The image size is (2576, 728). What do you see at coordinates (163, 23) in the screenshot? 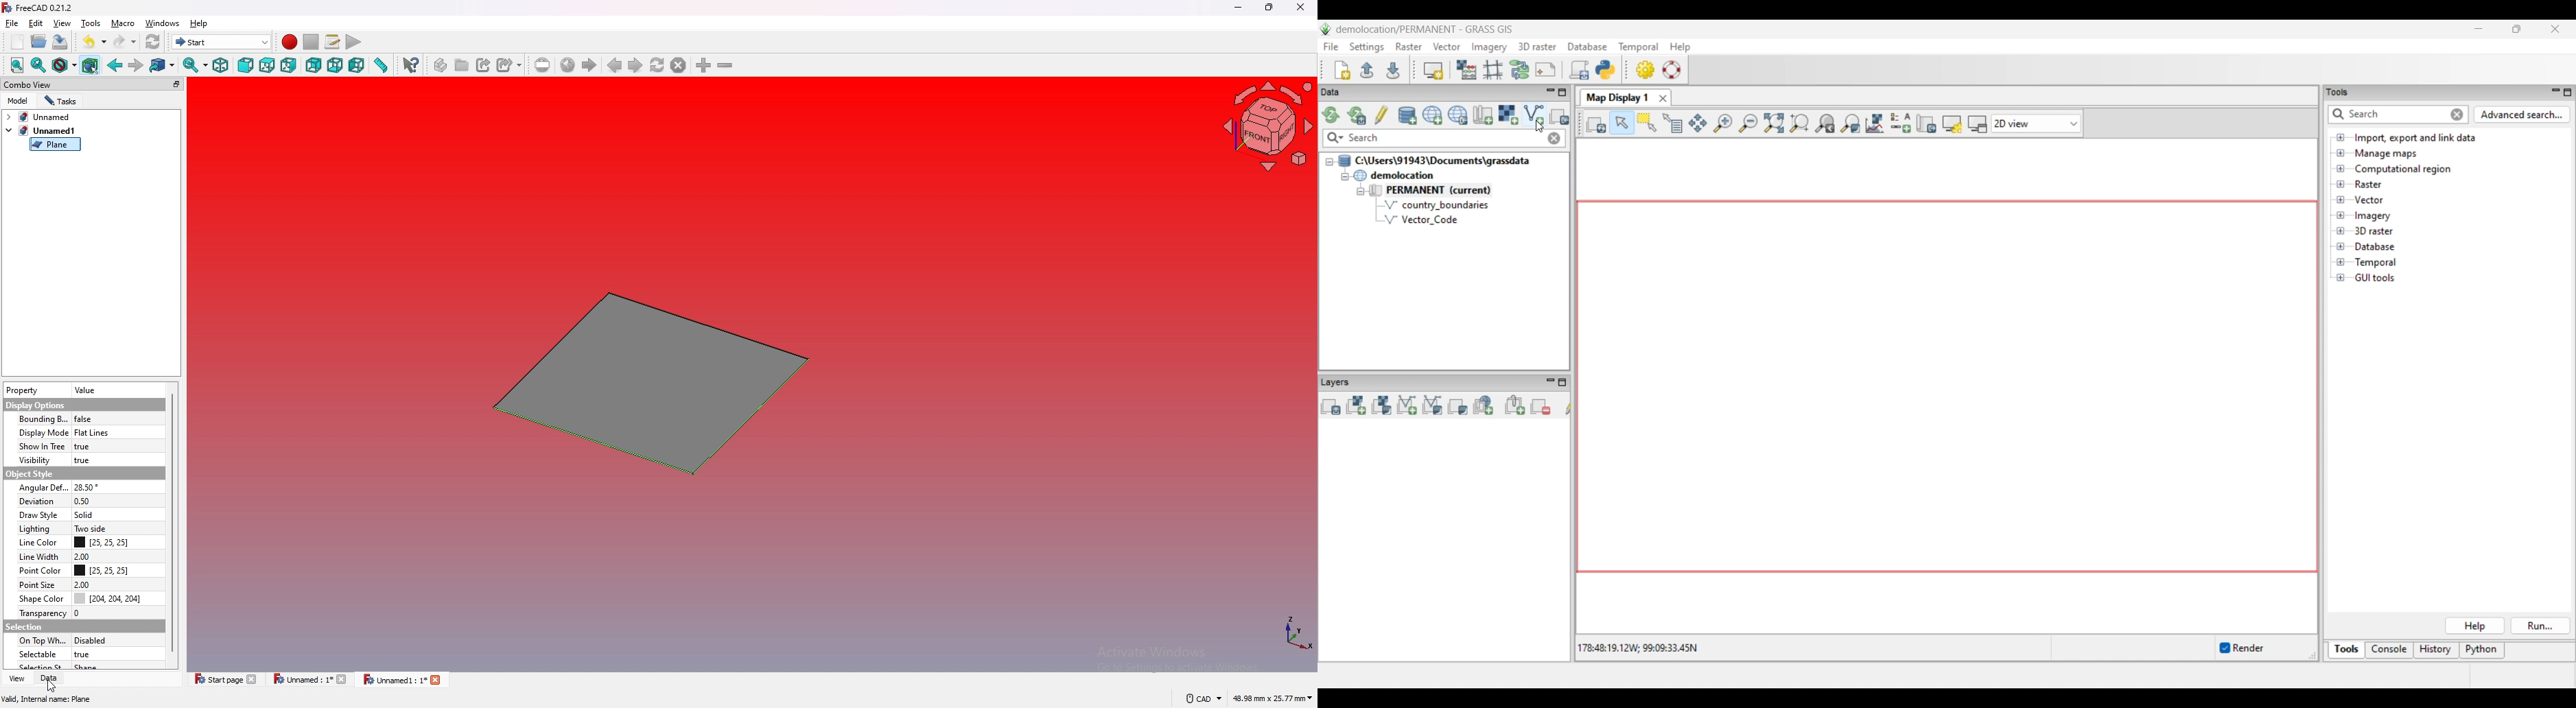
I see `windows` at bounding box center [163, 23].